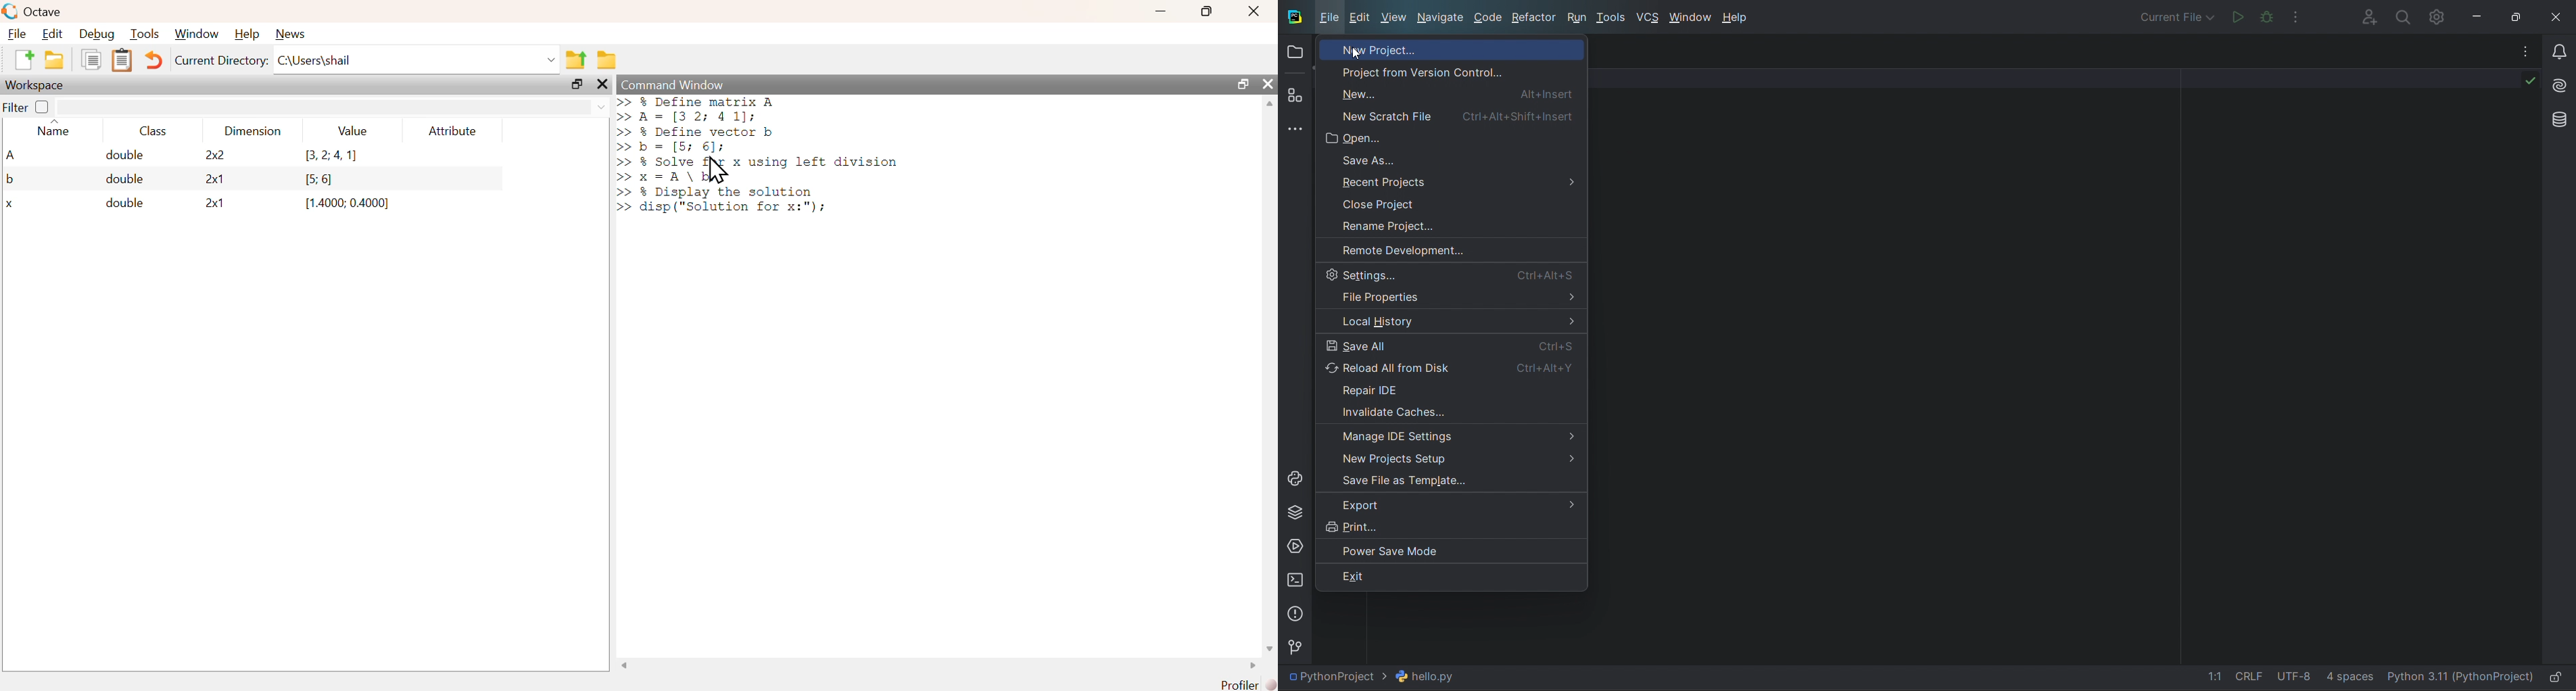 The image size is (2576, 700). Describe the element at coordinates (1489, 19) in the screenshot. I see `code` at that location.